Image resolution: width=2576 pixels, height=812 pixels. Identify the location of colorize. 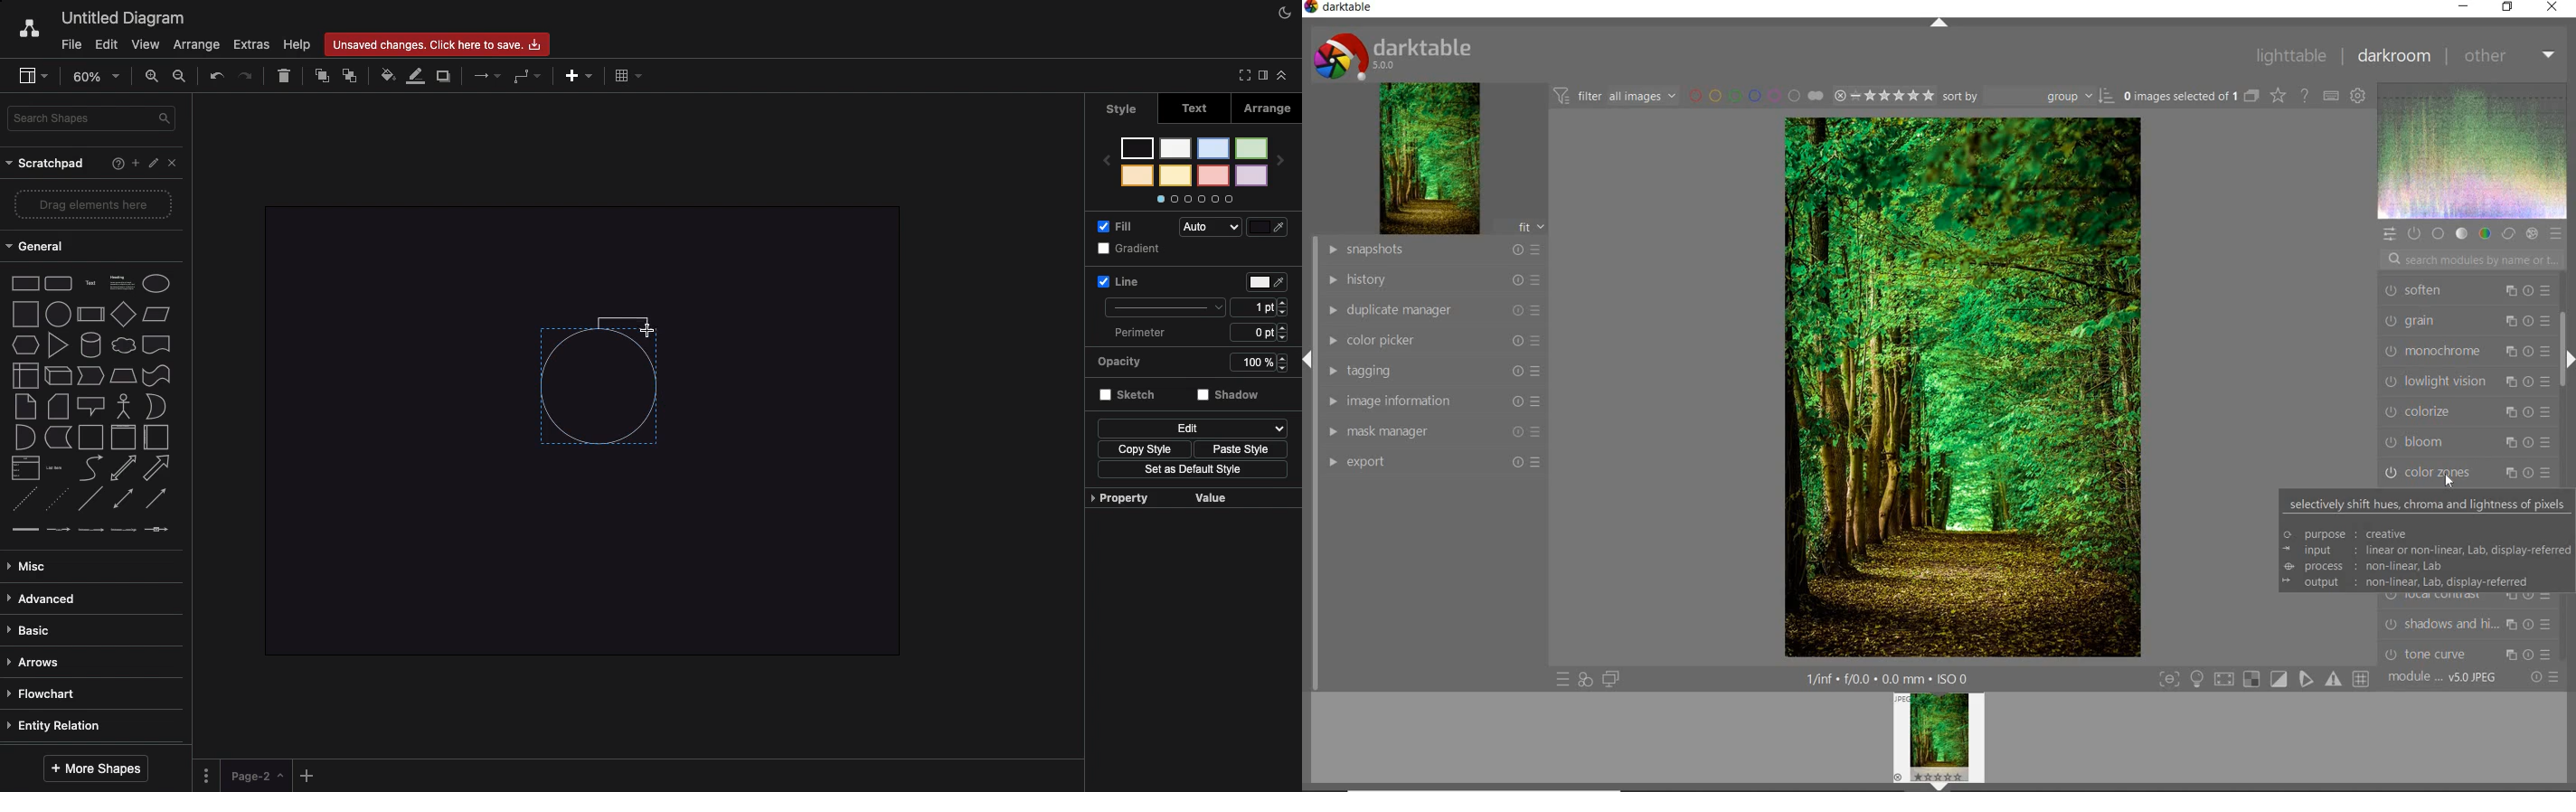
(2468, 410).